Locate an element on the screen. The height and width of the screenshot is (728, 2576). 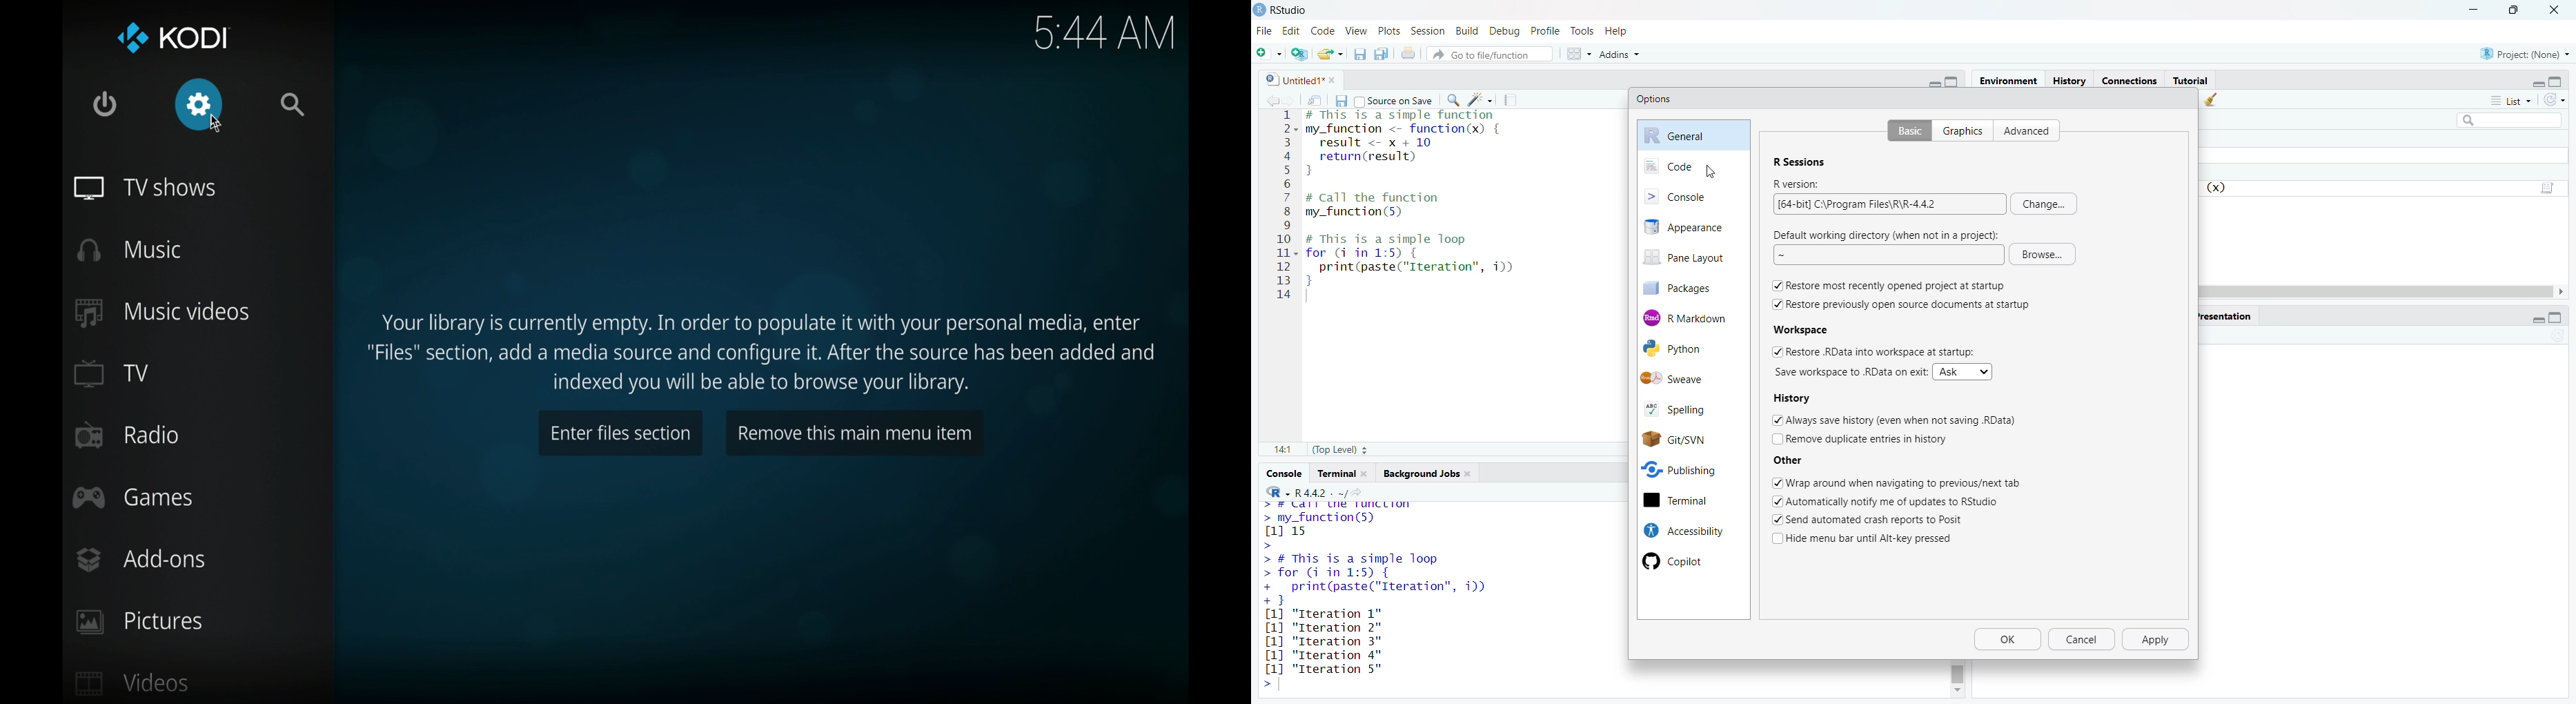
Restore previously open source documents at startup is located at coordinates (1902, 304).